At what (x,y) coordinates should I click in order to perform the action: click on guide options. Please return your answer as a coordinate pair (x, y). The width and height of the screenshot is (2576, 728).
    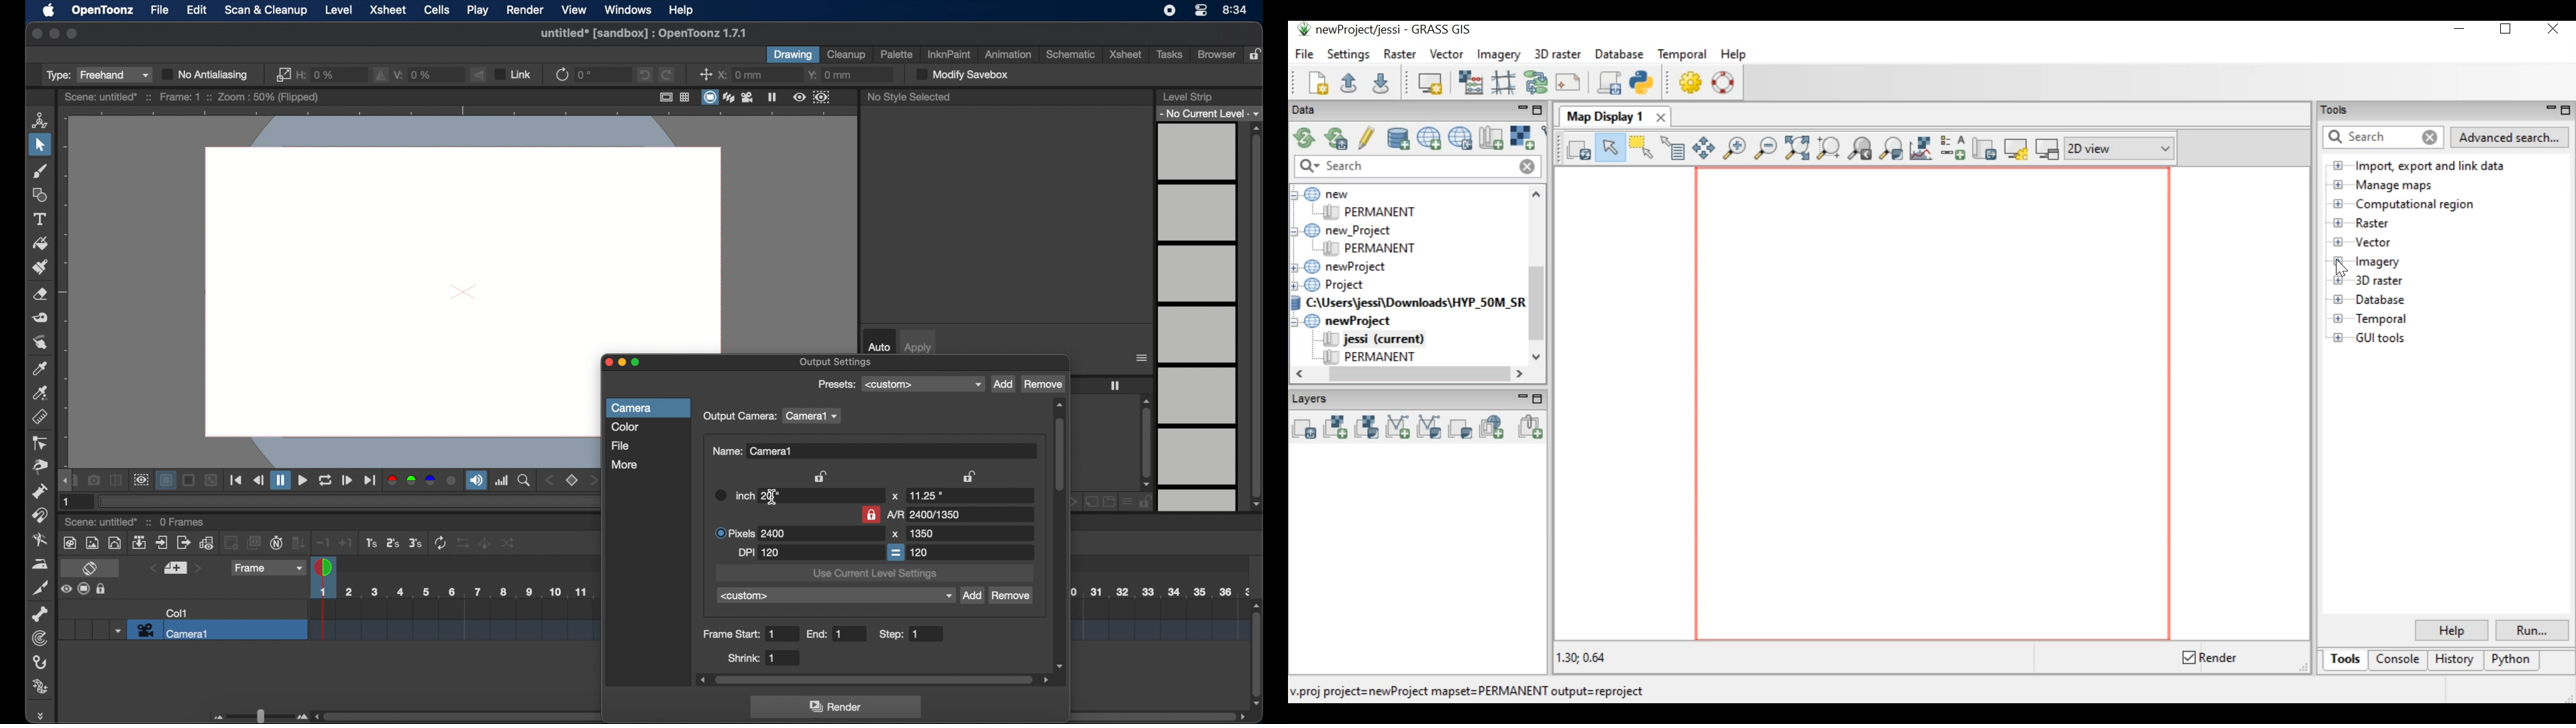
    Looking at the image, I should click on (676, 97).